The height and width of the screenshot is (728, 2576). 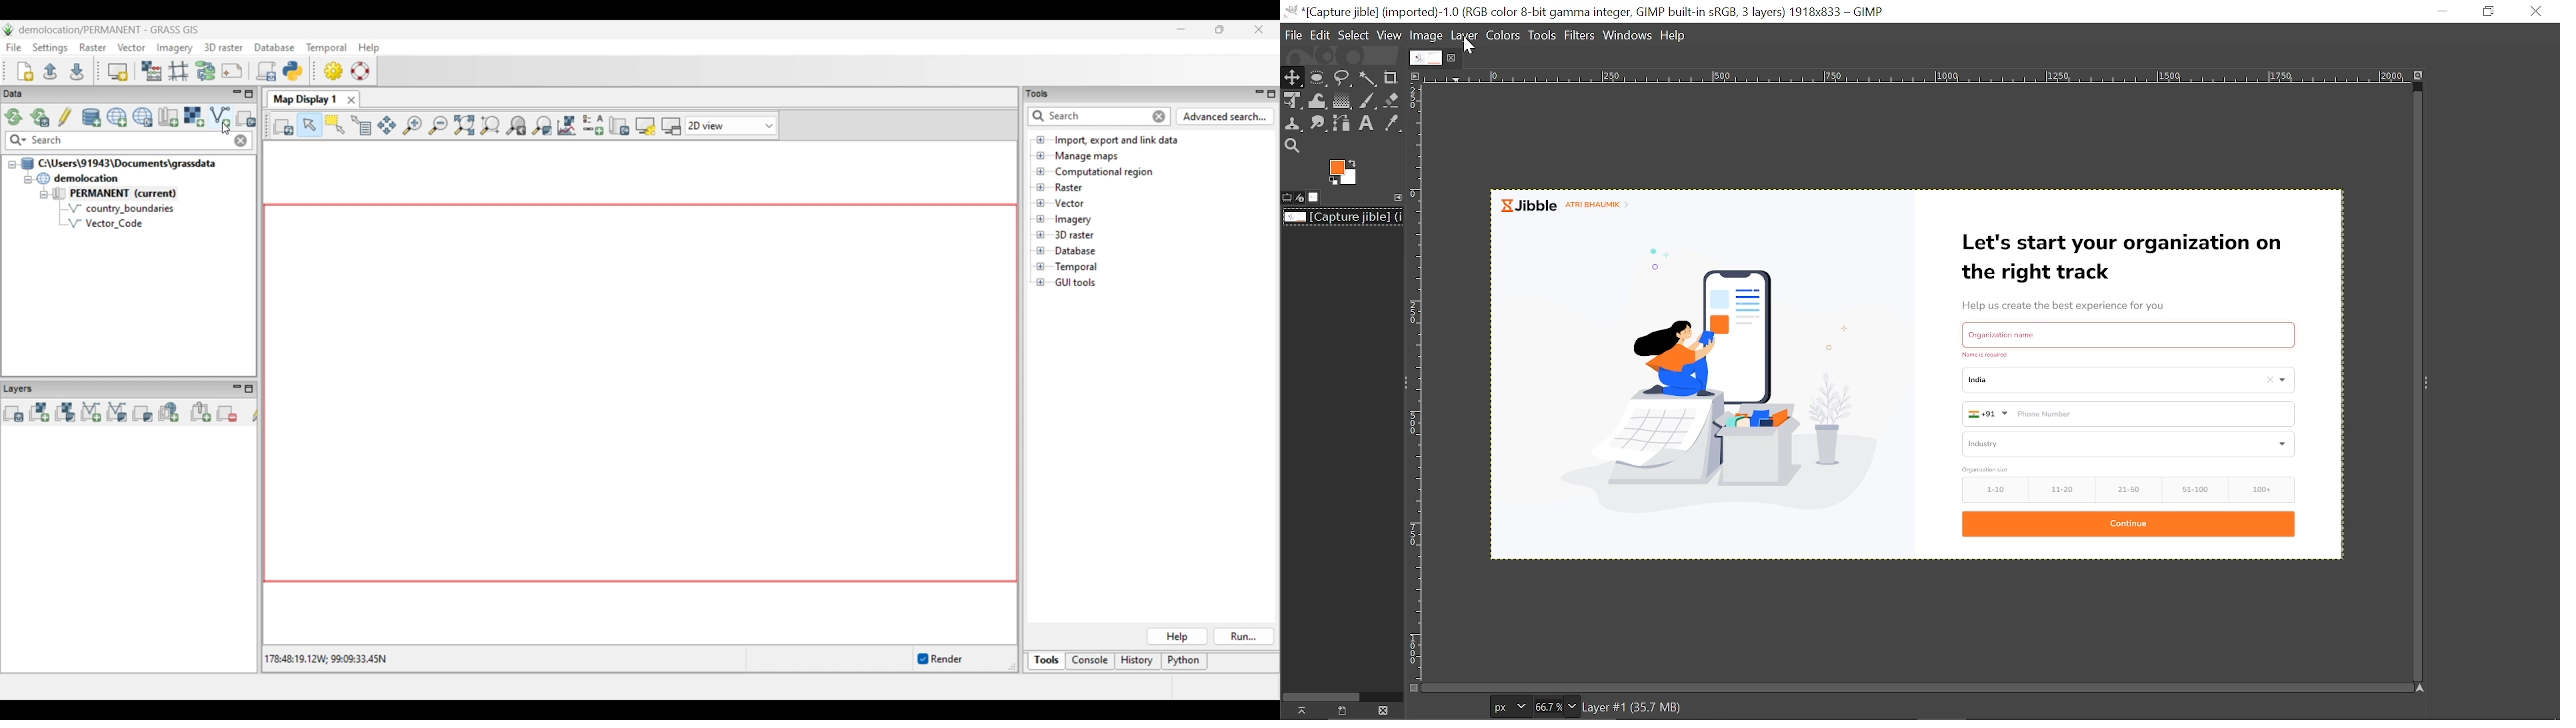 What do you see at coordinates (1414, 75) in the screenshot?
I see `Access this image's menu` at bounding box center [1414, 75].